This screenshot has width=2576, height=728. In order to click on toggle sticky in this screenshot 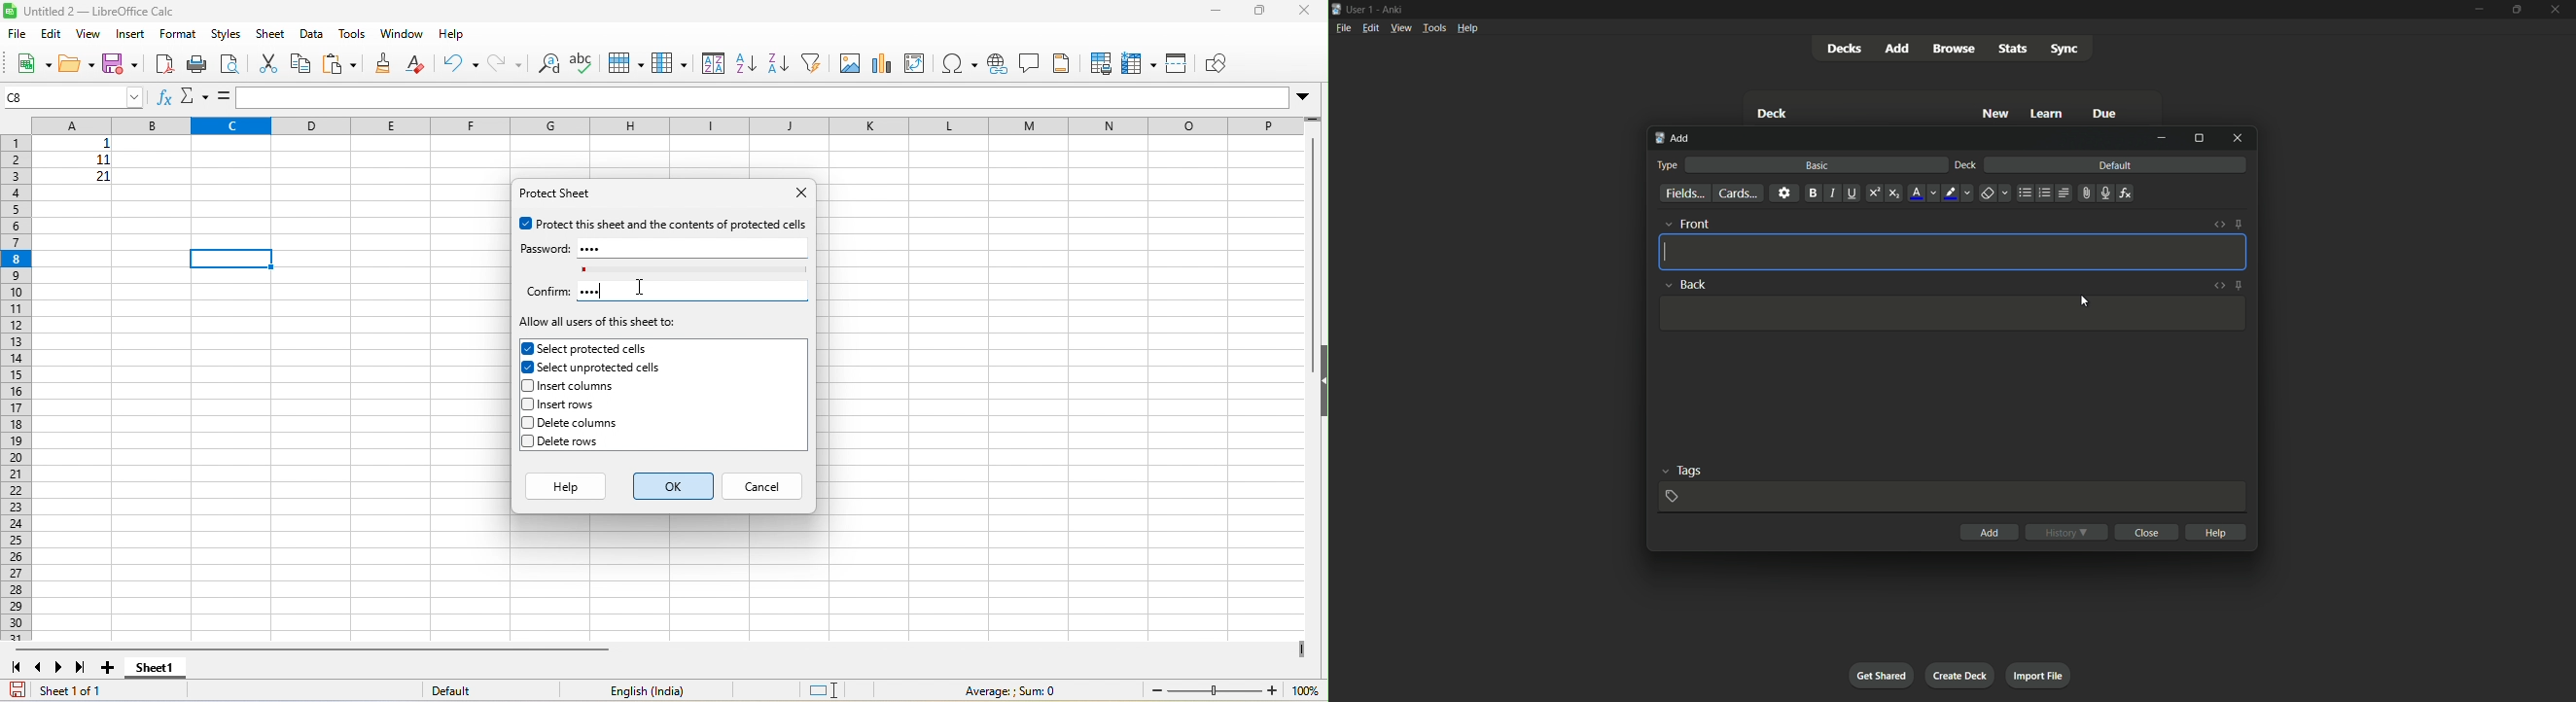, I will do `click(2240, 225)`.